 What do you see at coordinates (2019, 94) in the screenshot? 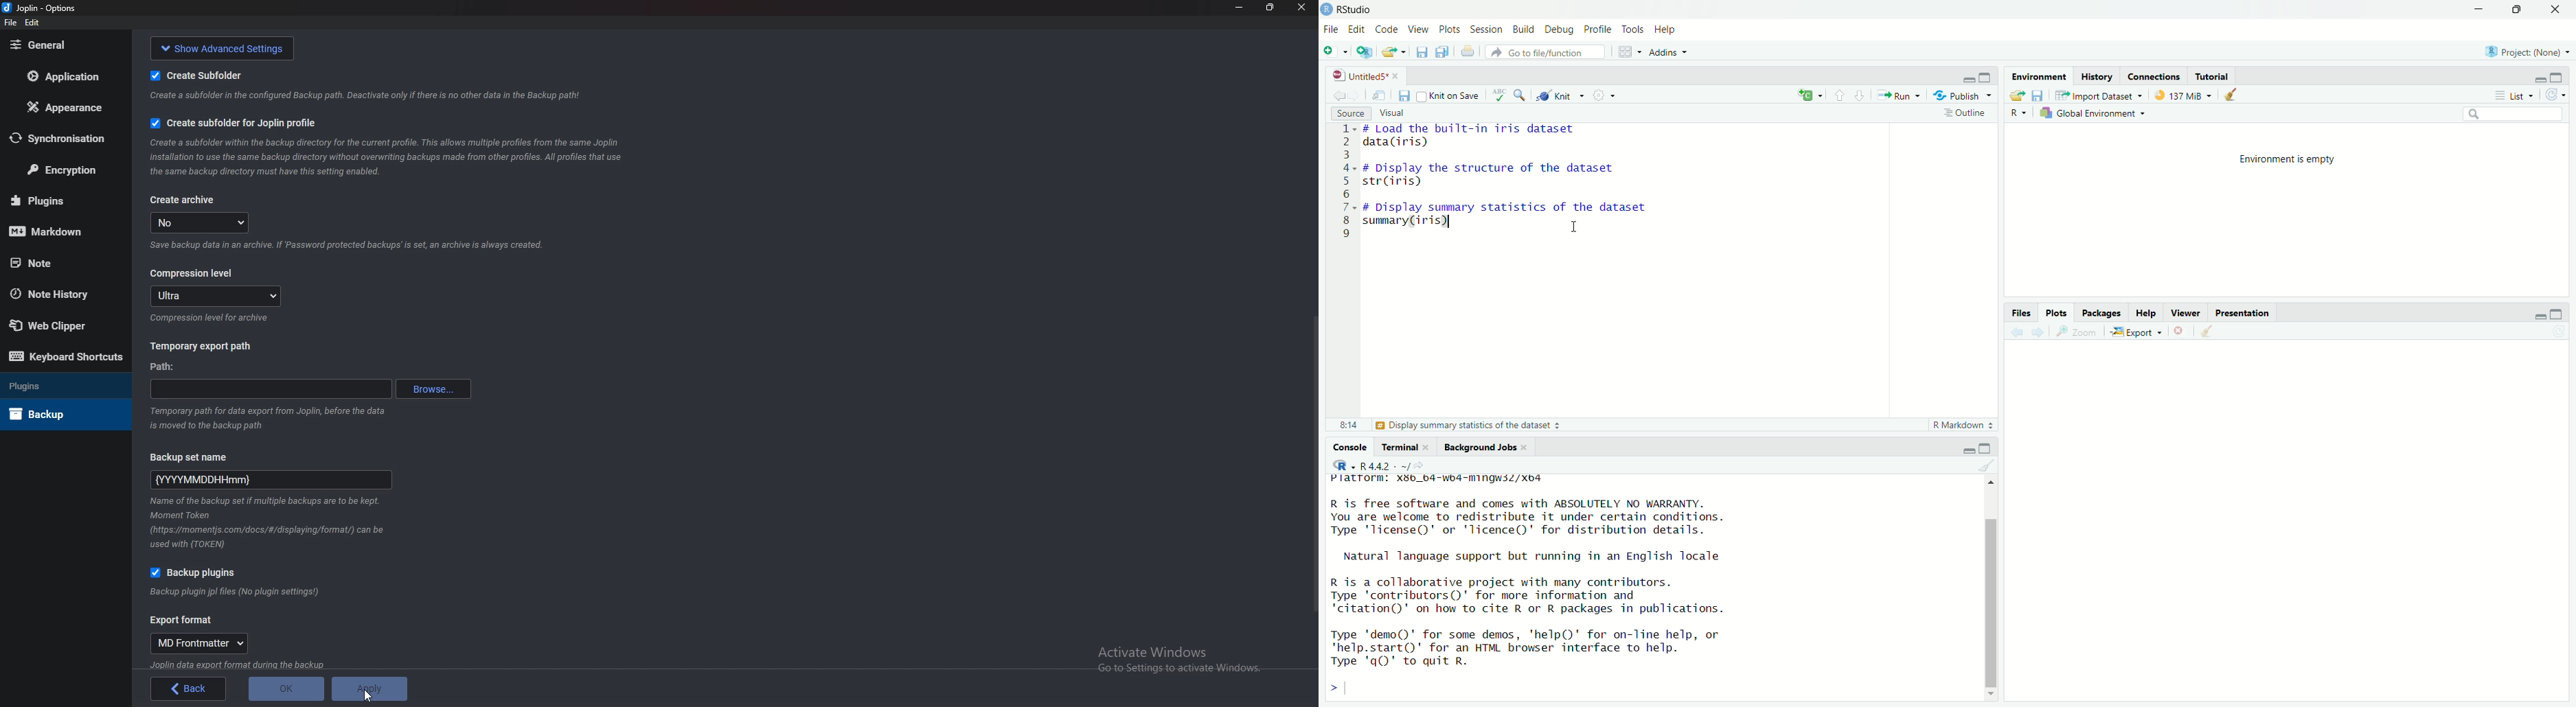
I see `Export log history` at bounding box center [2019, 94].